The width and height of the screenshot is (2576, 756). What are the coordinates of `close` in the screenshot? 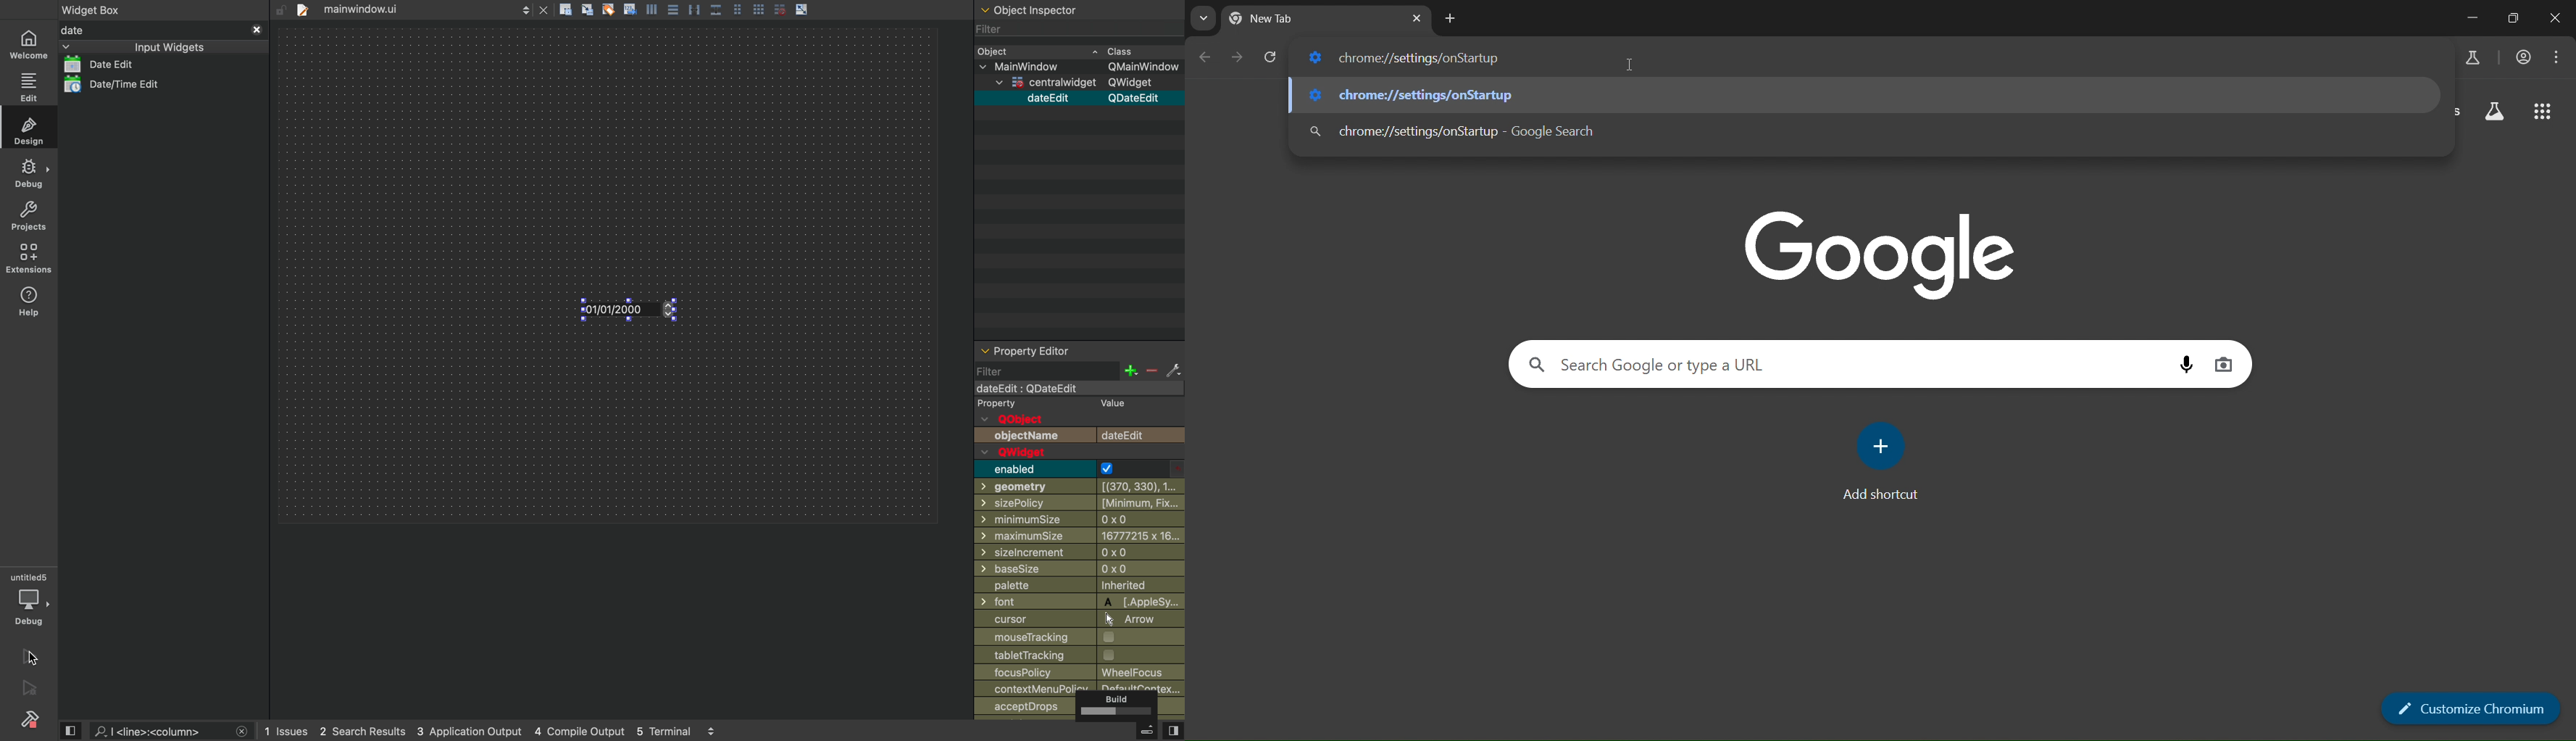 It's located at (543, 9).